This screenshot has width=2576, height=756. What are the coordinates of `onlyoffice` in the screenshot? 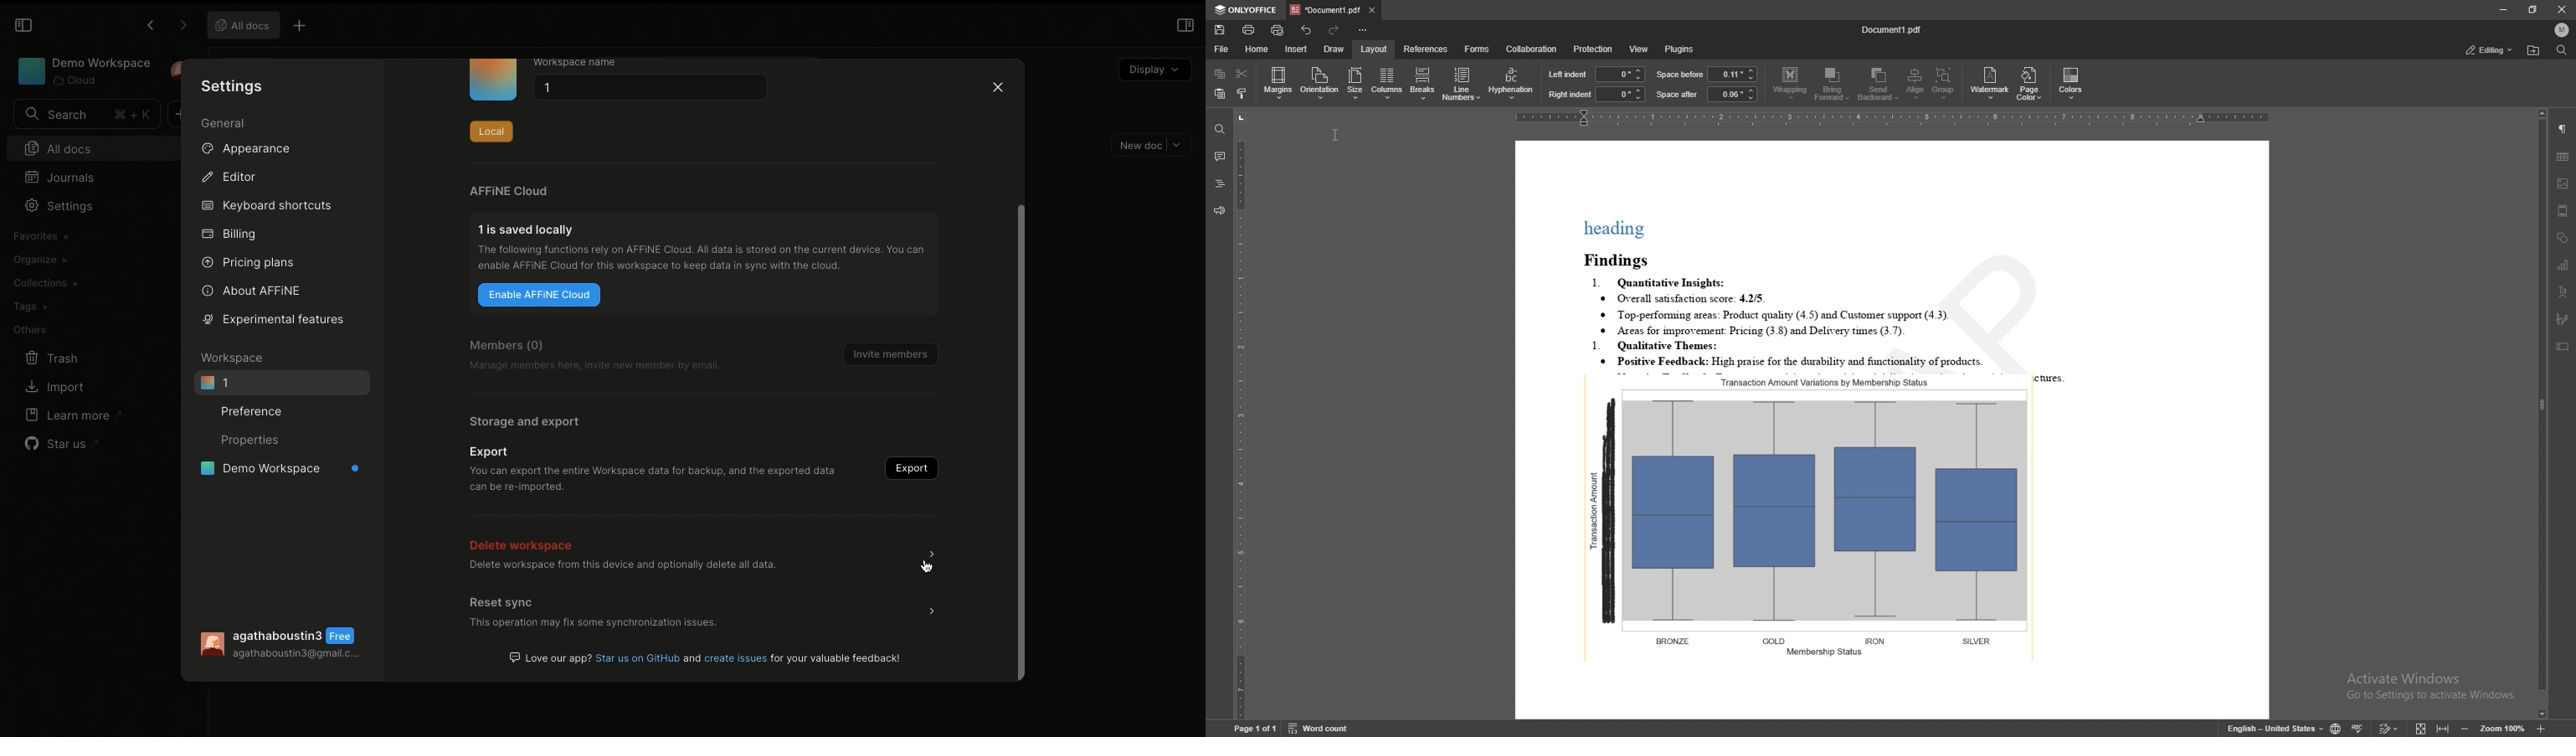 It's located at (1247, 10).